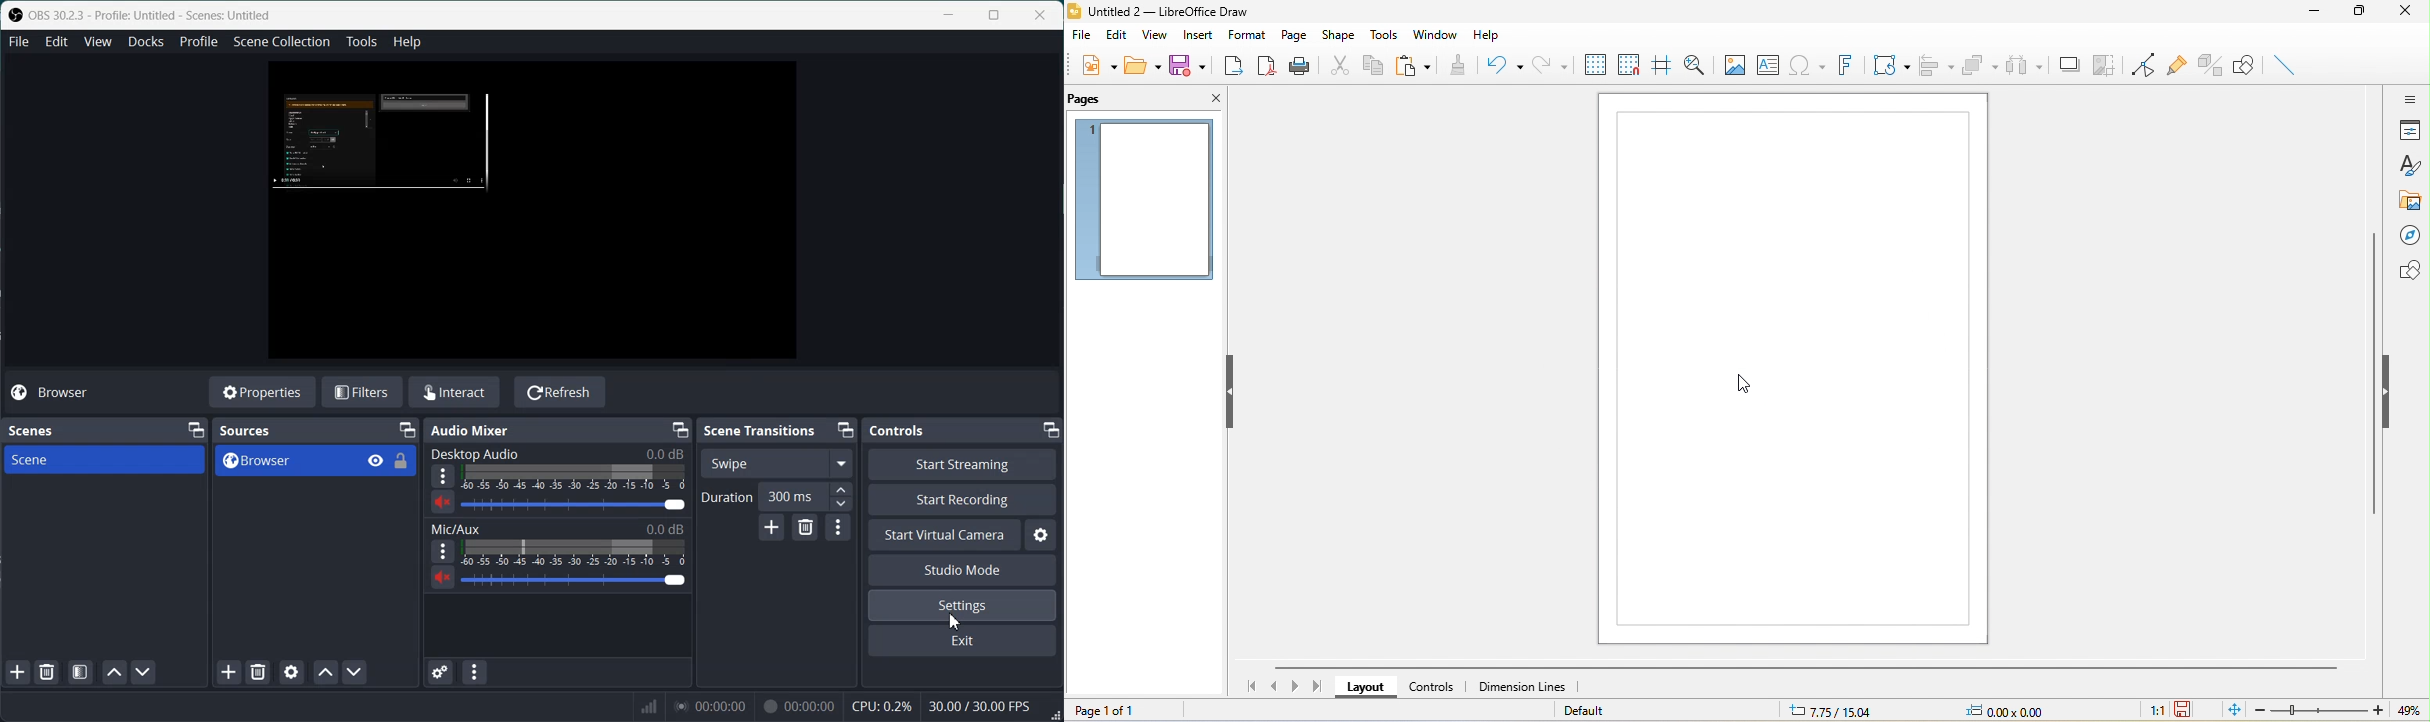 This screenshot has width=2436, height=728. I want to click on Open Scene Filter, so click(80, 672).